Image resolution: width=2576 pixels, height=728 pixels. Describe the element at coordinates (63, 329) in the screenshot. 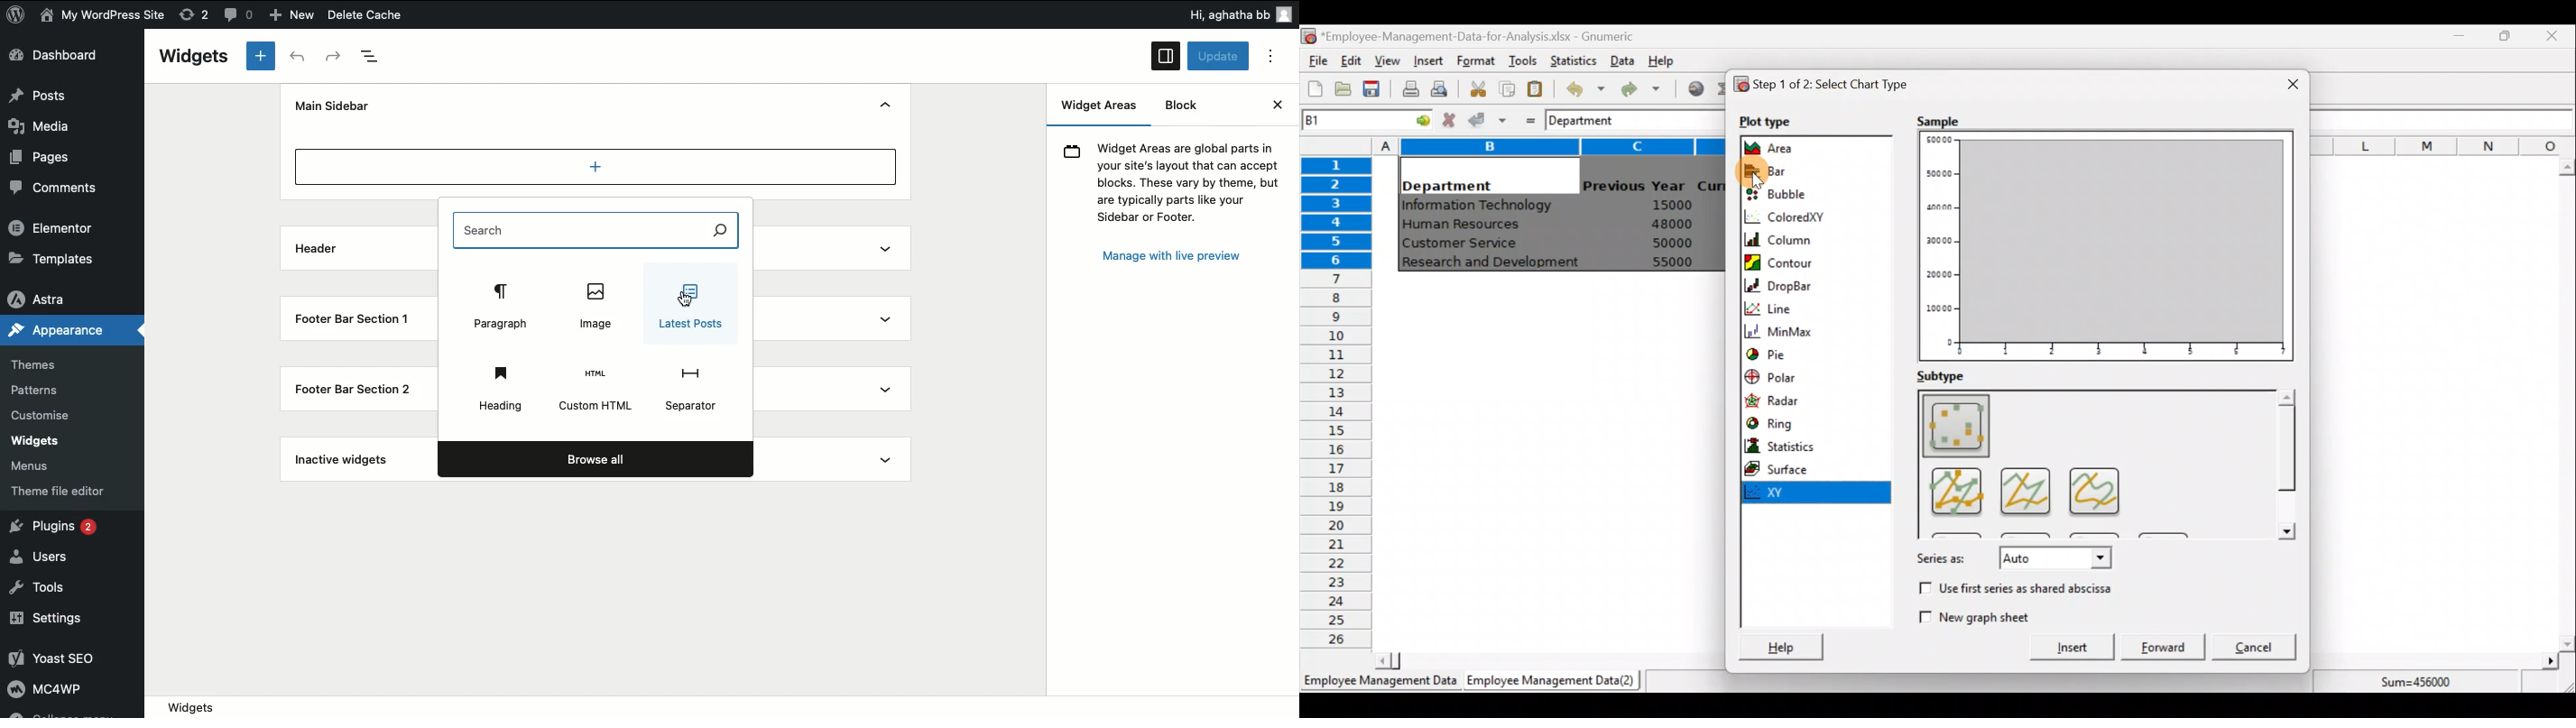

I see `Appearance` at that location.